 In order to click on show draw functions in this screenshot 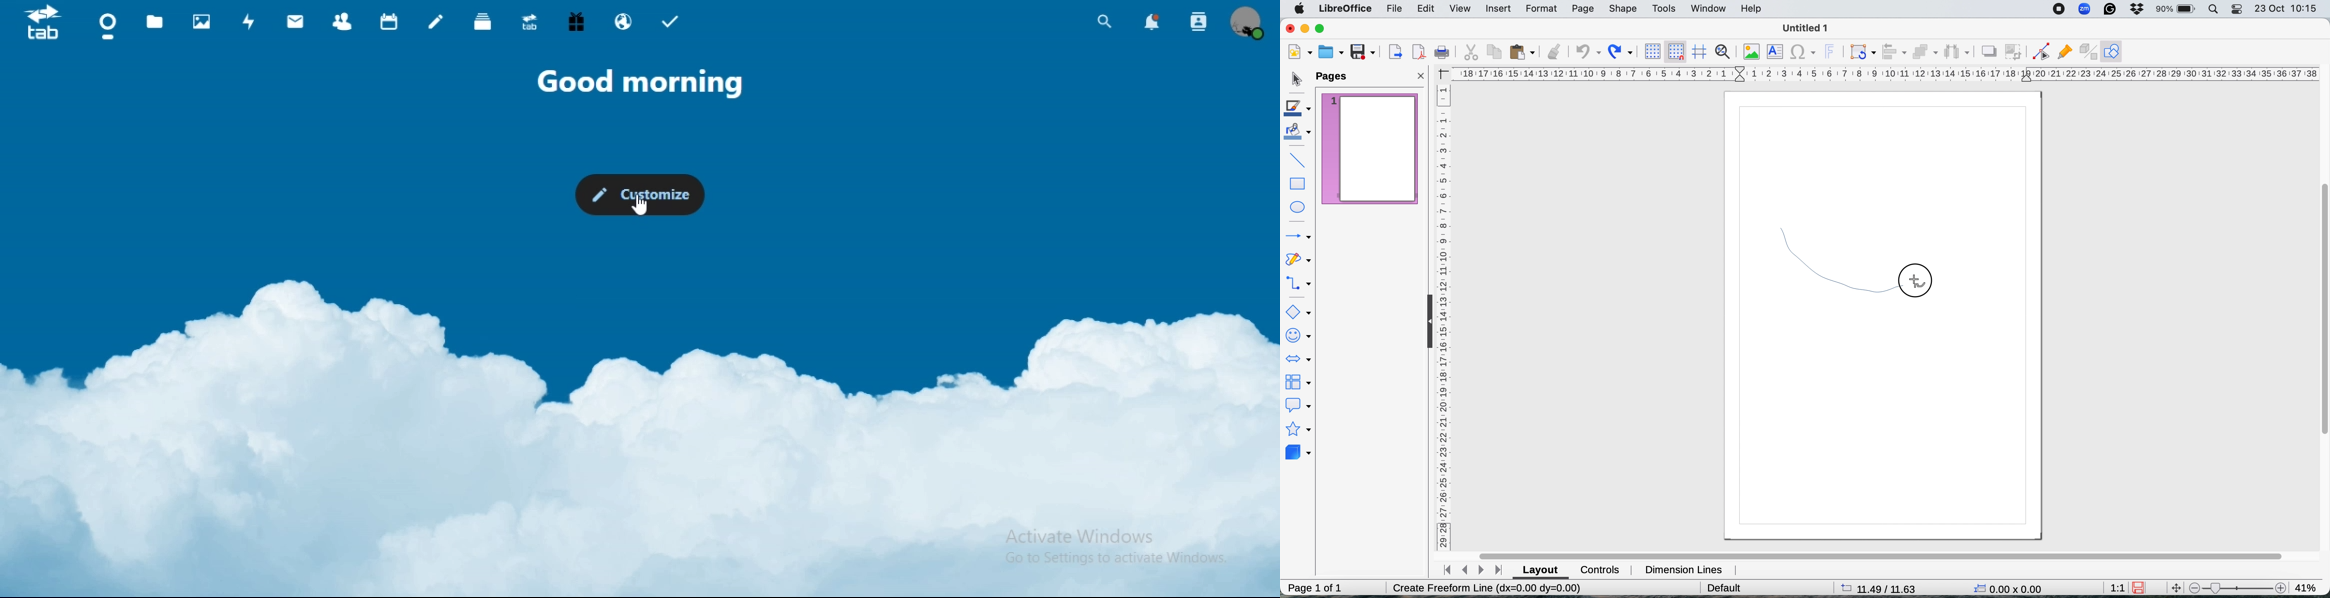, I will do `click(2112, 52)`.